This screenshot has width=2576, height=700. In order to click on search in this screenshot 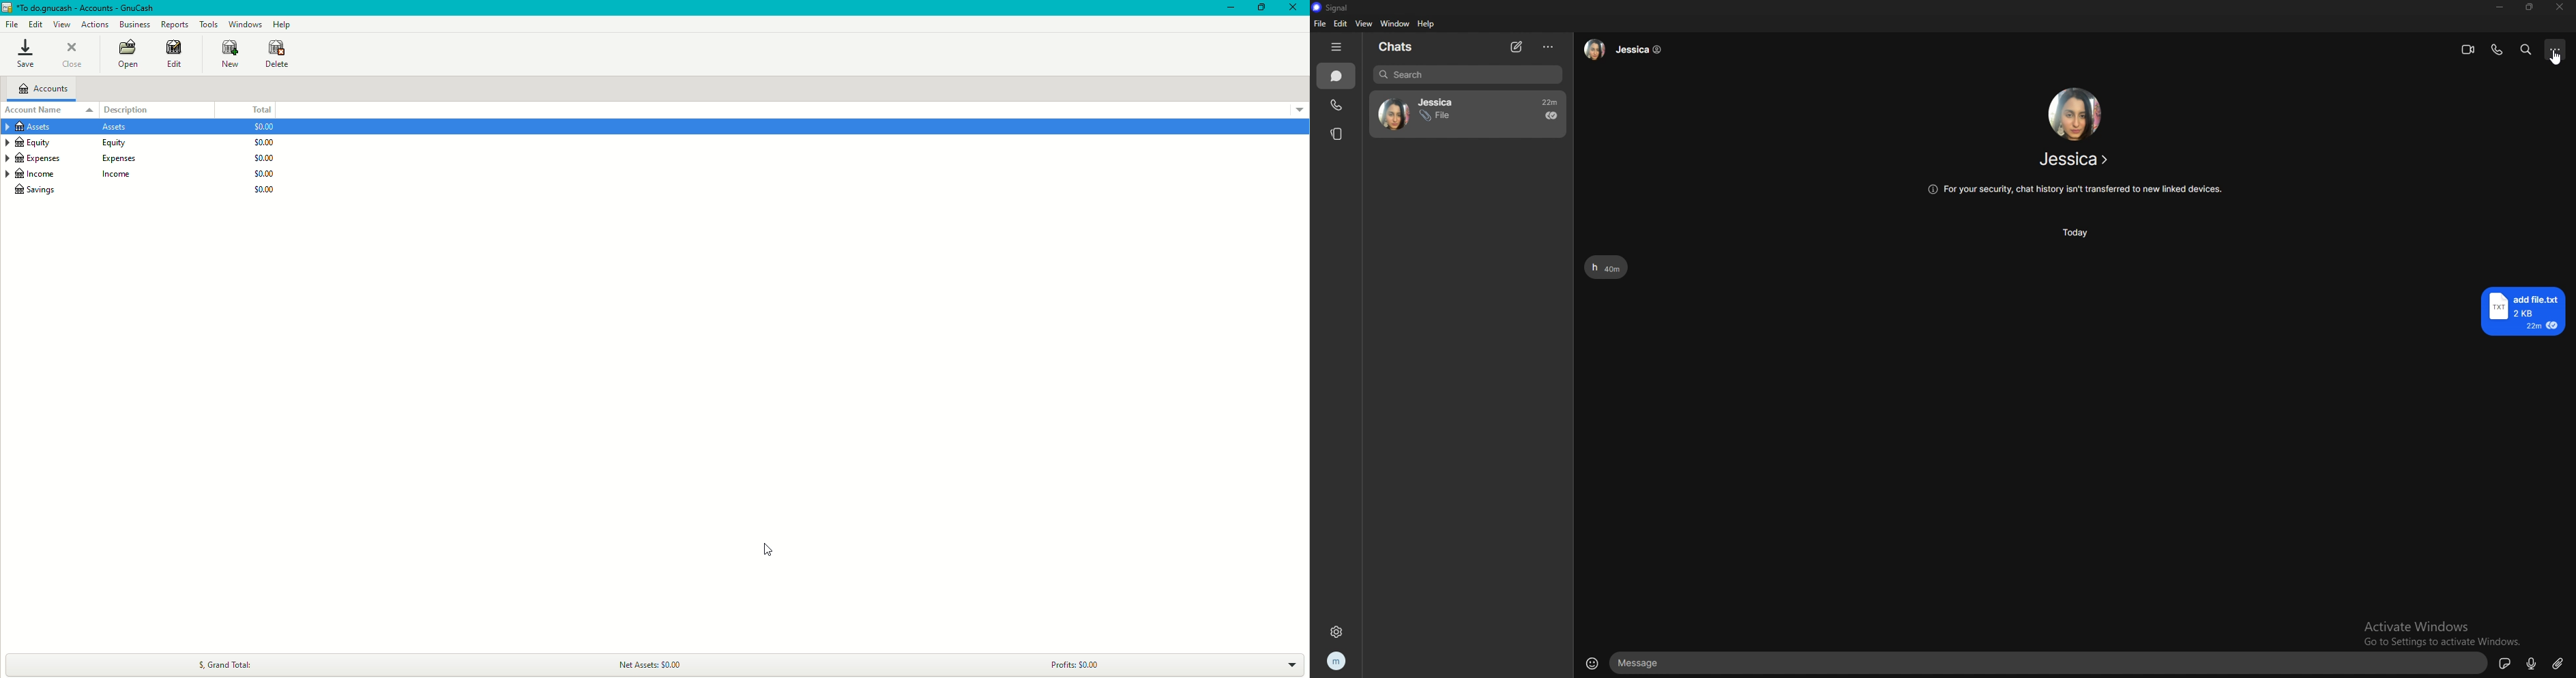, I will do `click(2528, 50)`.